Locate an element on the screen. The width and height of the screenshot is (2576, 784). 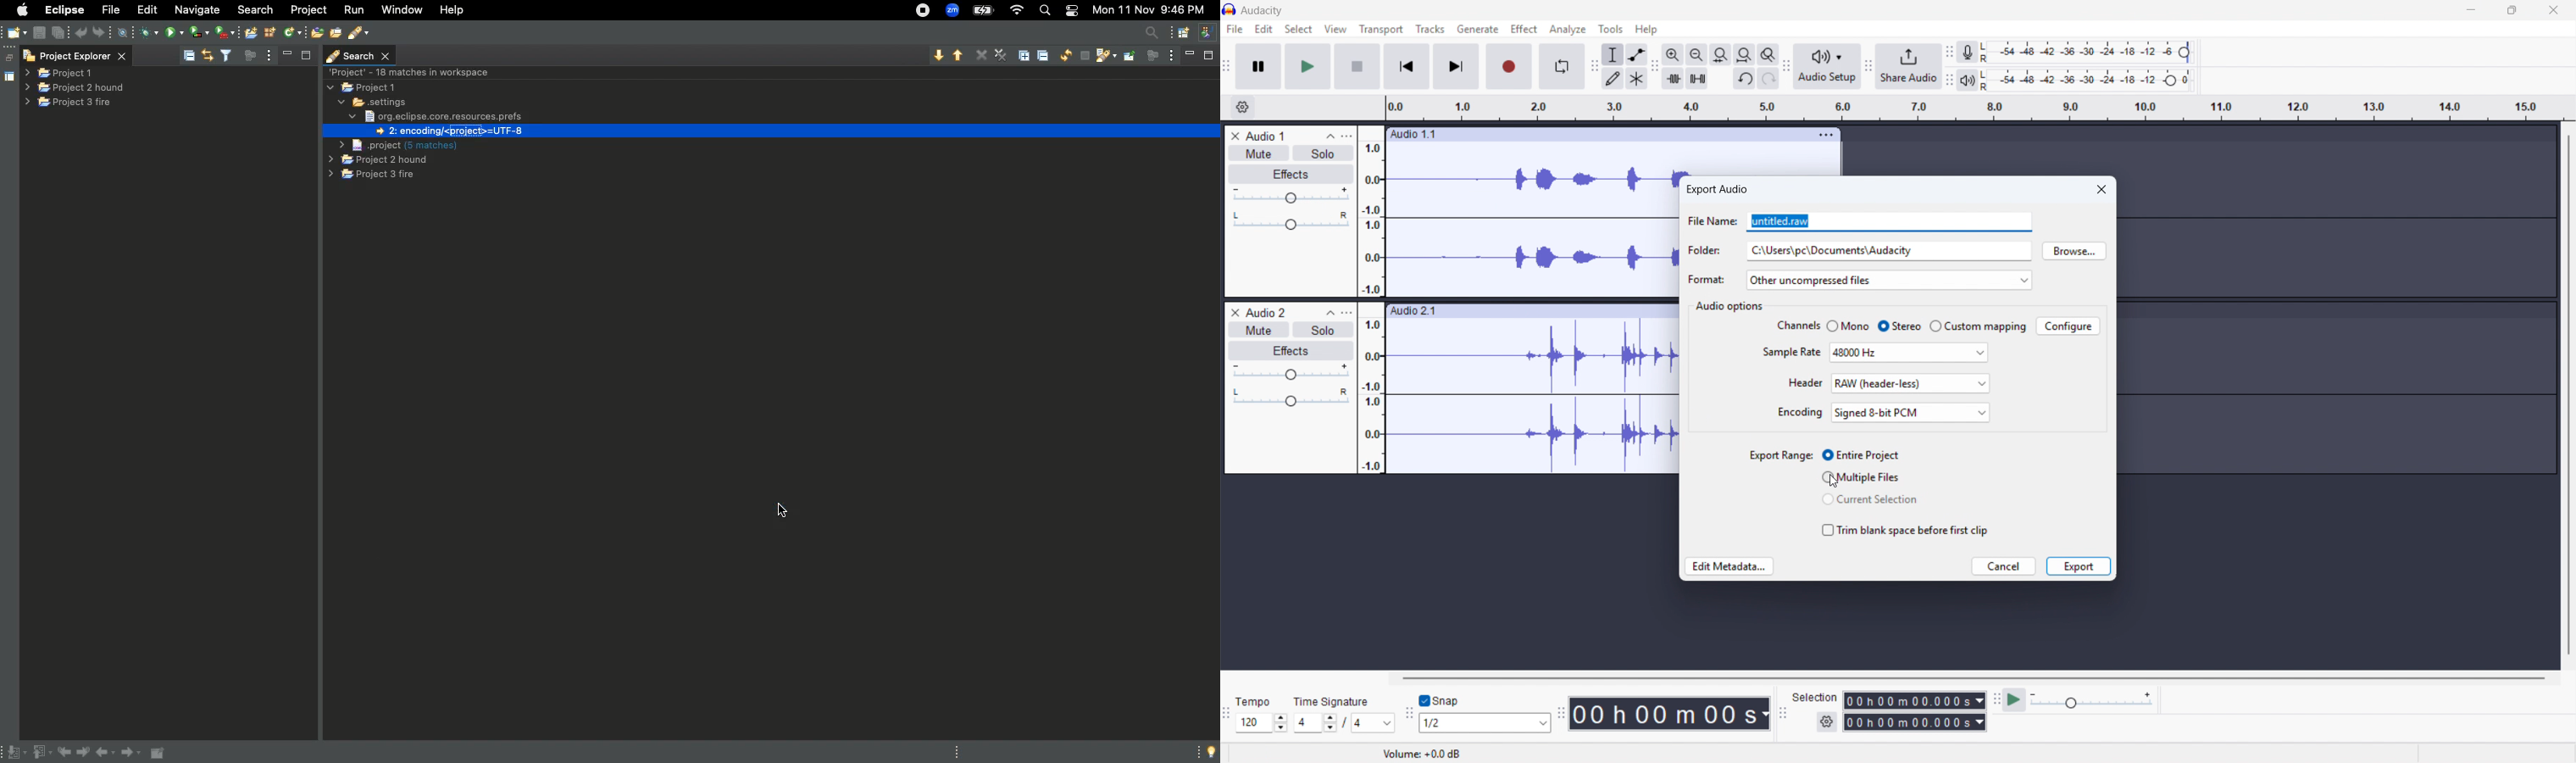
Custom mapping  is located at coordinates (1979, 326).